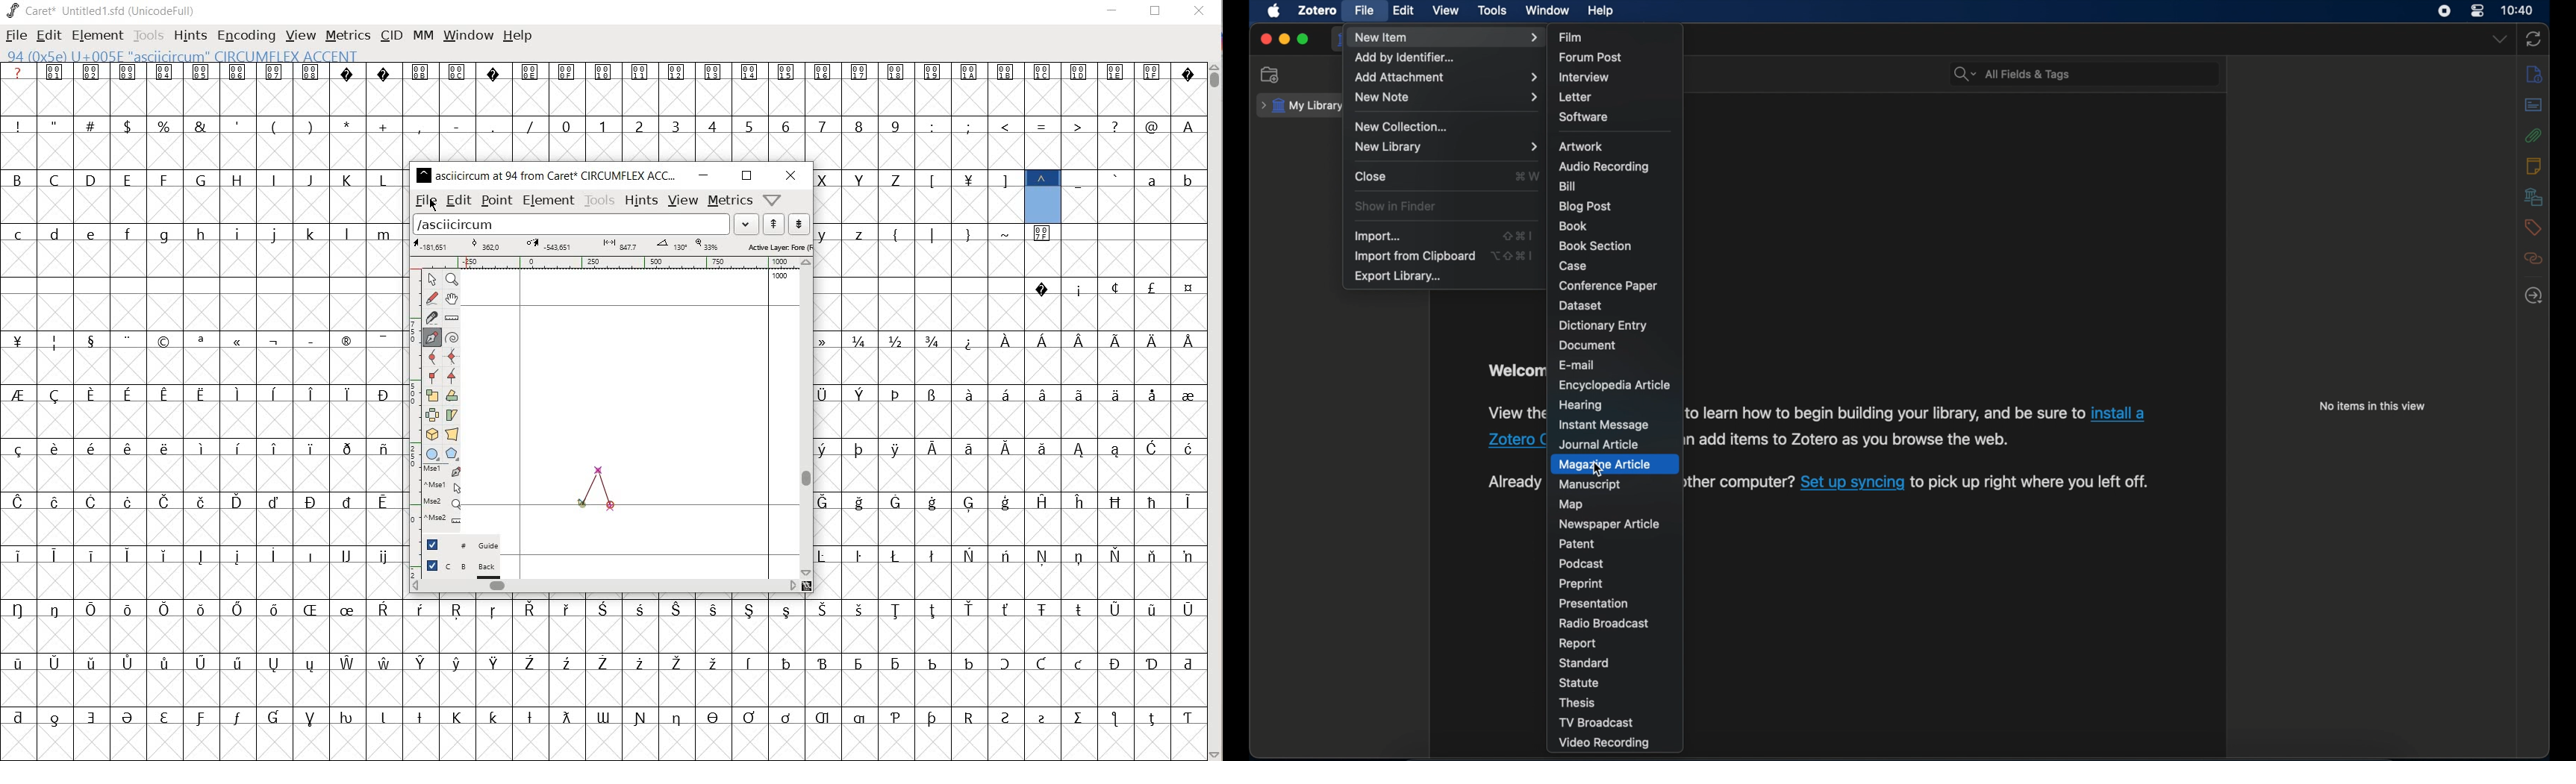 The image size is (2576, 784). What do you see at coordinates (1403, 127) in the screenshot?
I see `new collection` at bounding box center [1403, 127].